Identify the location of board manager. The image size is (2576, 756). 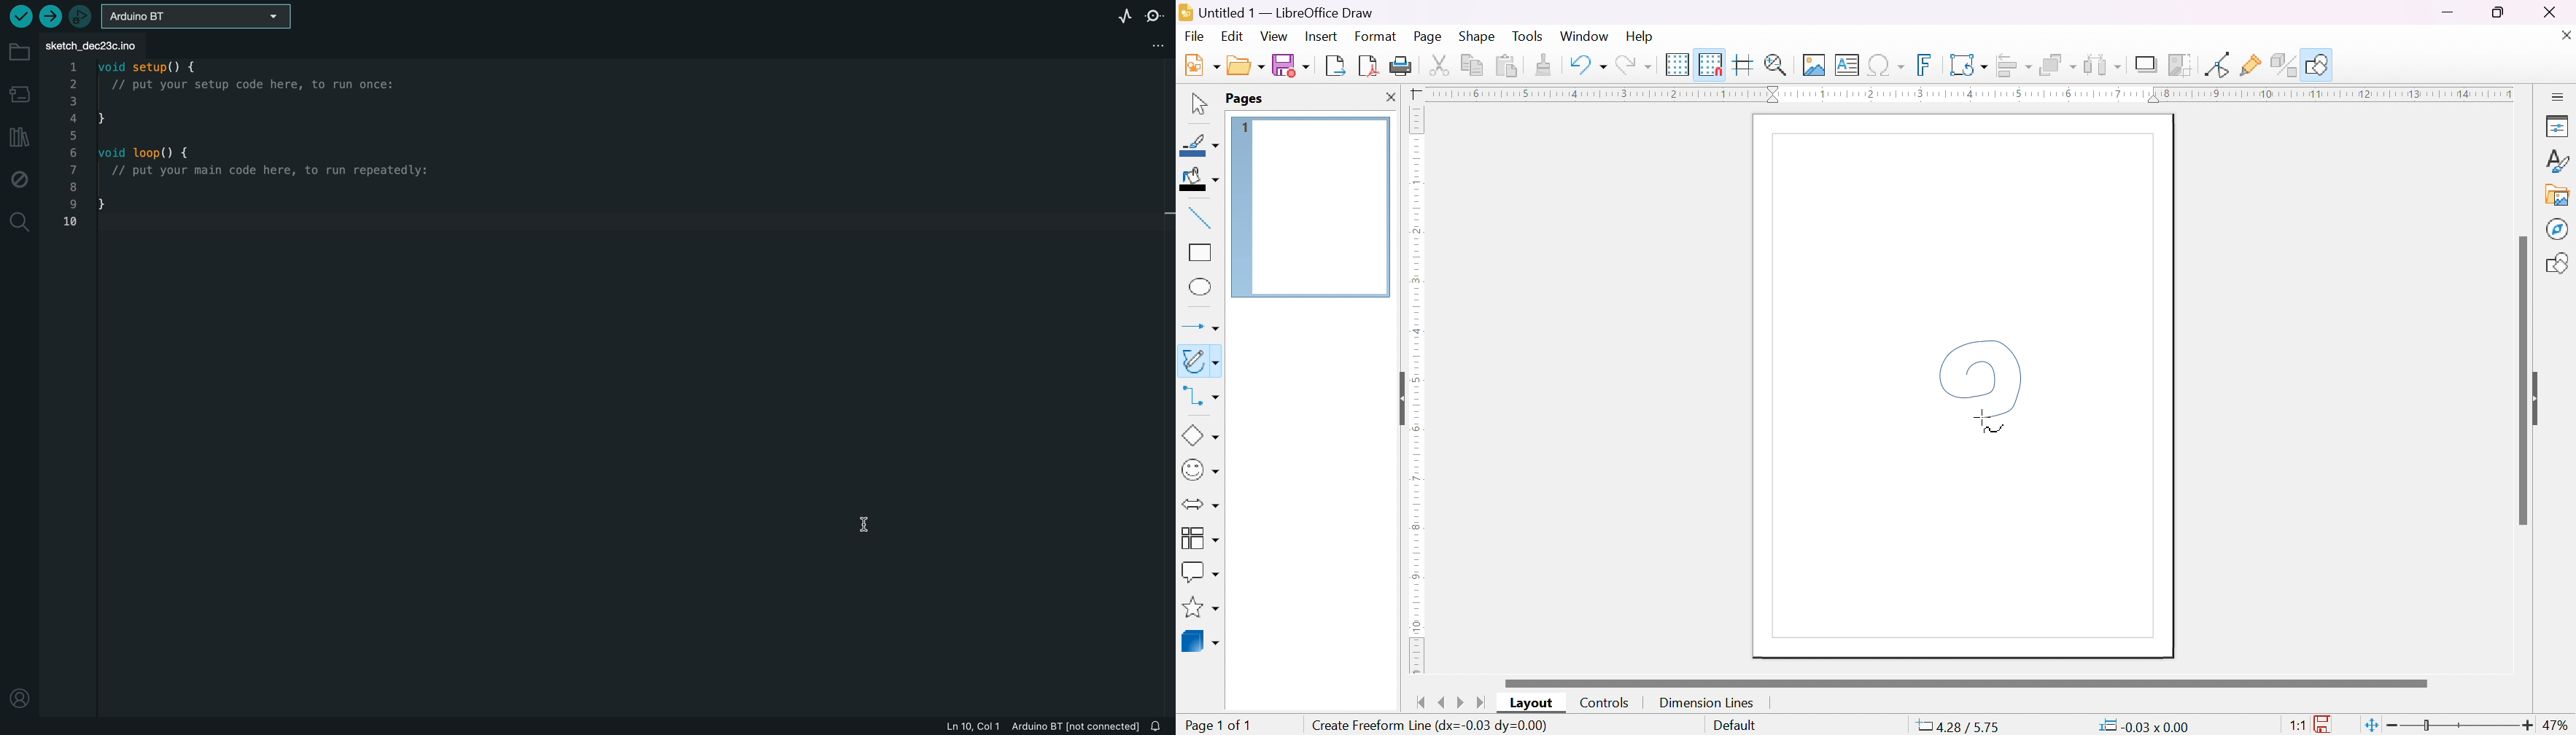
(18, 92).